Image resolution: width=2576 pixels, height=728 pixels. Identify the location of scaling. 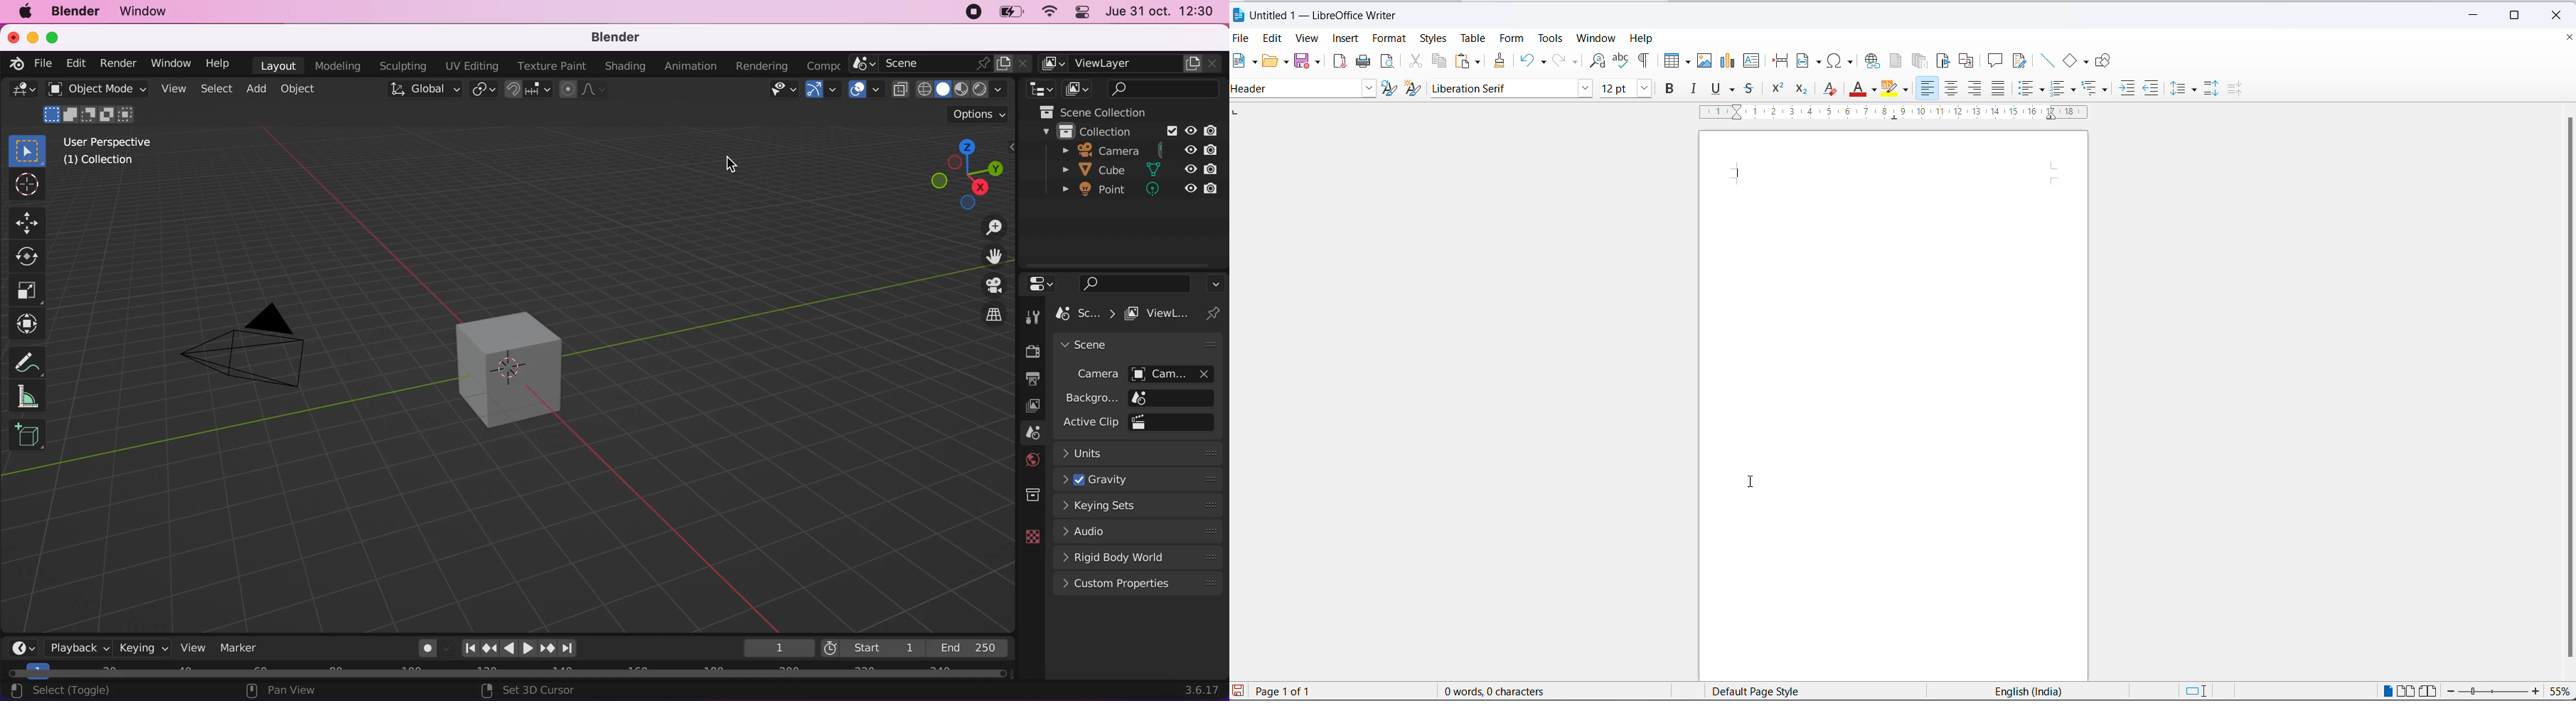
(1906, 116).